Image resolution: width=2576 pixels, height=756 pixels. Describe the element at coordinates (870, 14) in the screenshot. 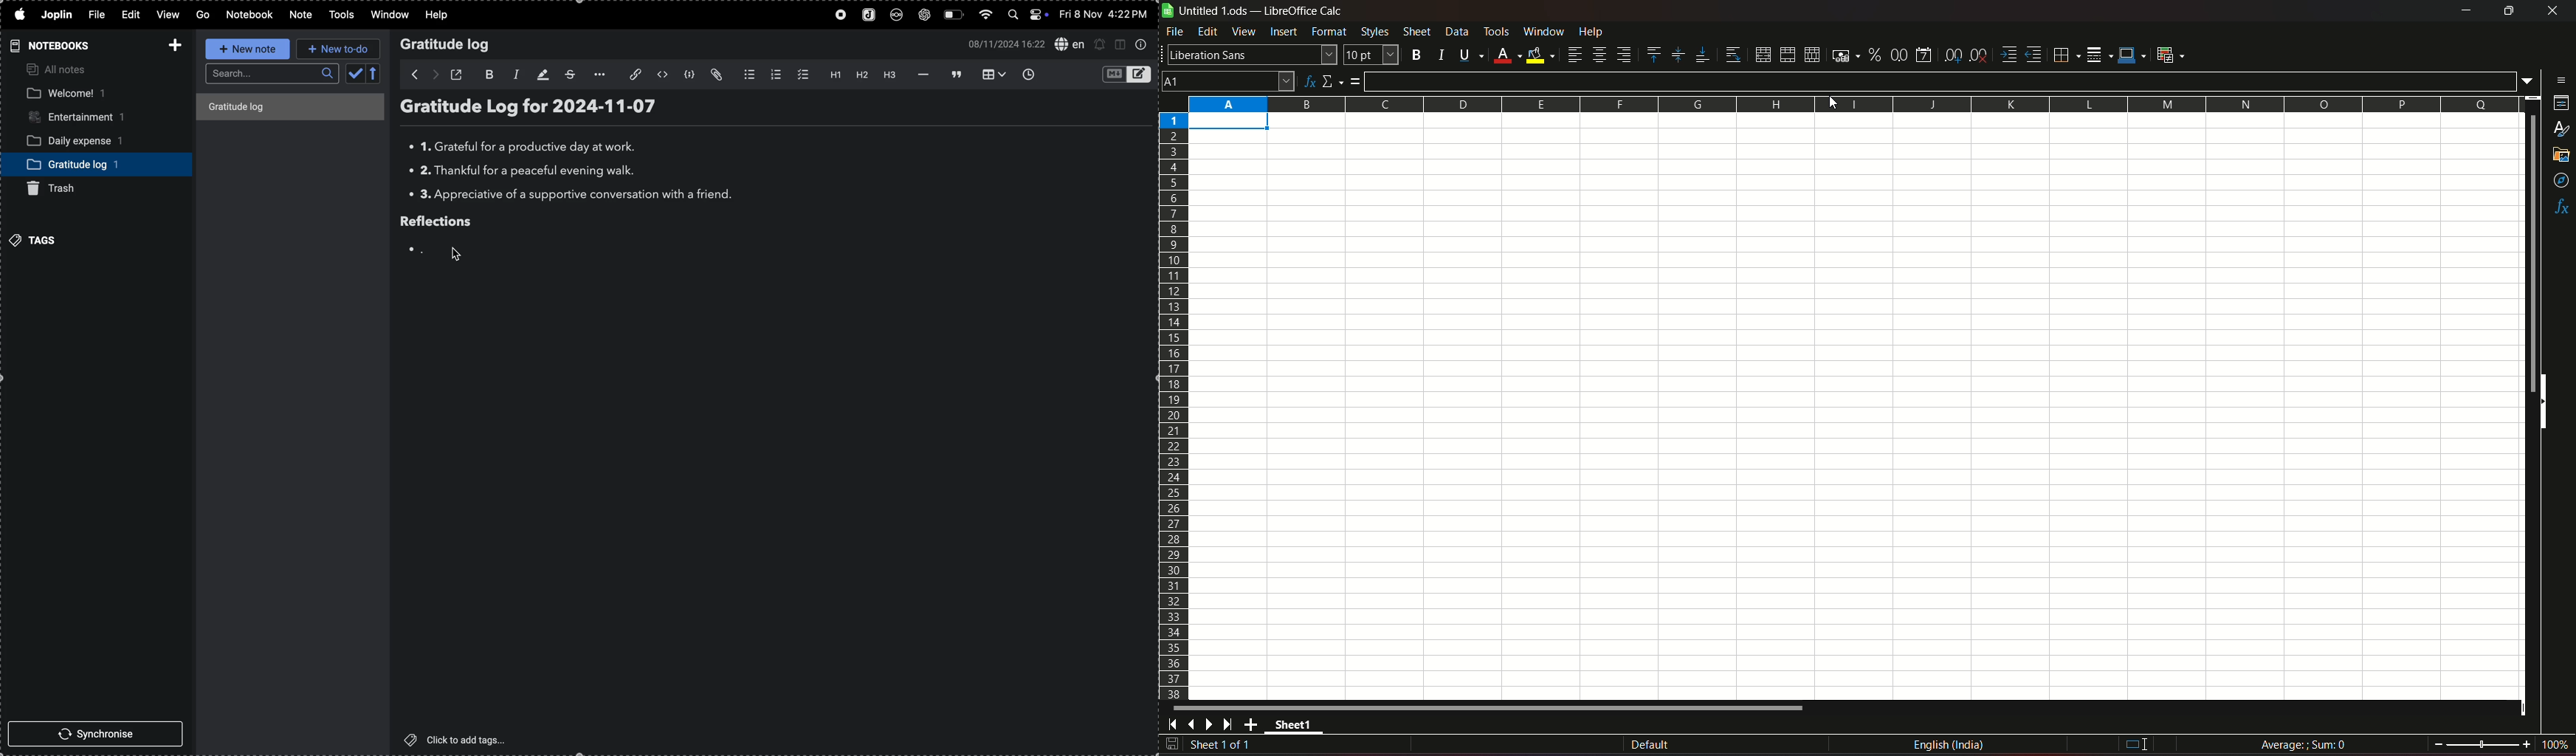

I see `joplin` at that location.